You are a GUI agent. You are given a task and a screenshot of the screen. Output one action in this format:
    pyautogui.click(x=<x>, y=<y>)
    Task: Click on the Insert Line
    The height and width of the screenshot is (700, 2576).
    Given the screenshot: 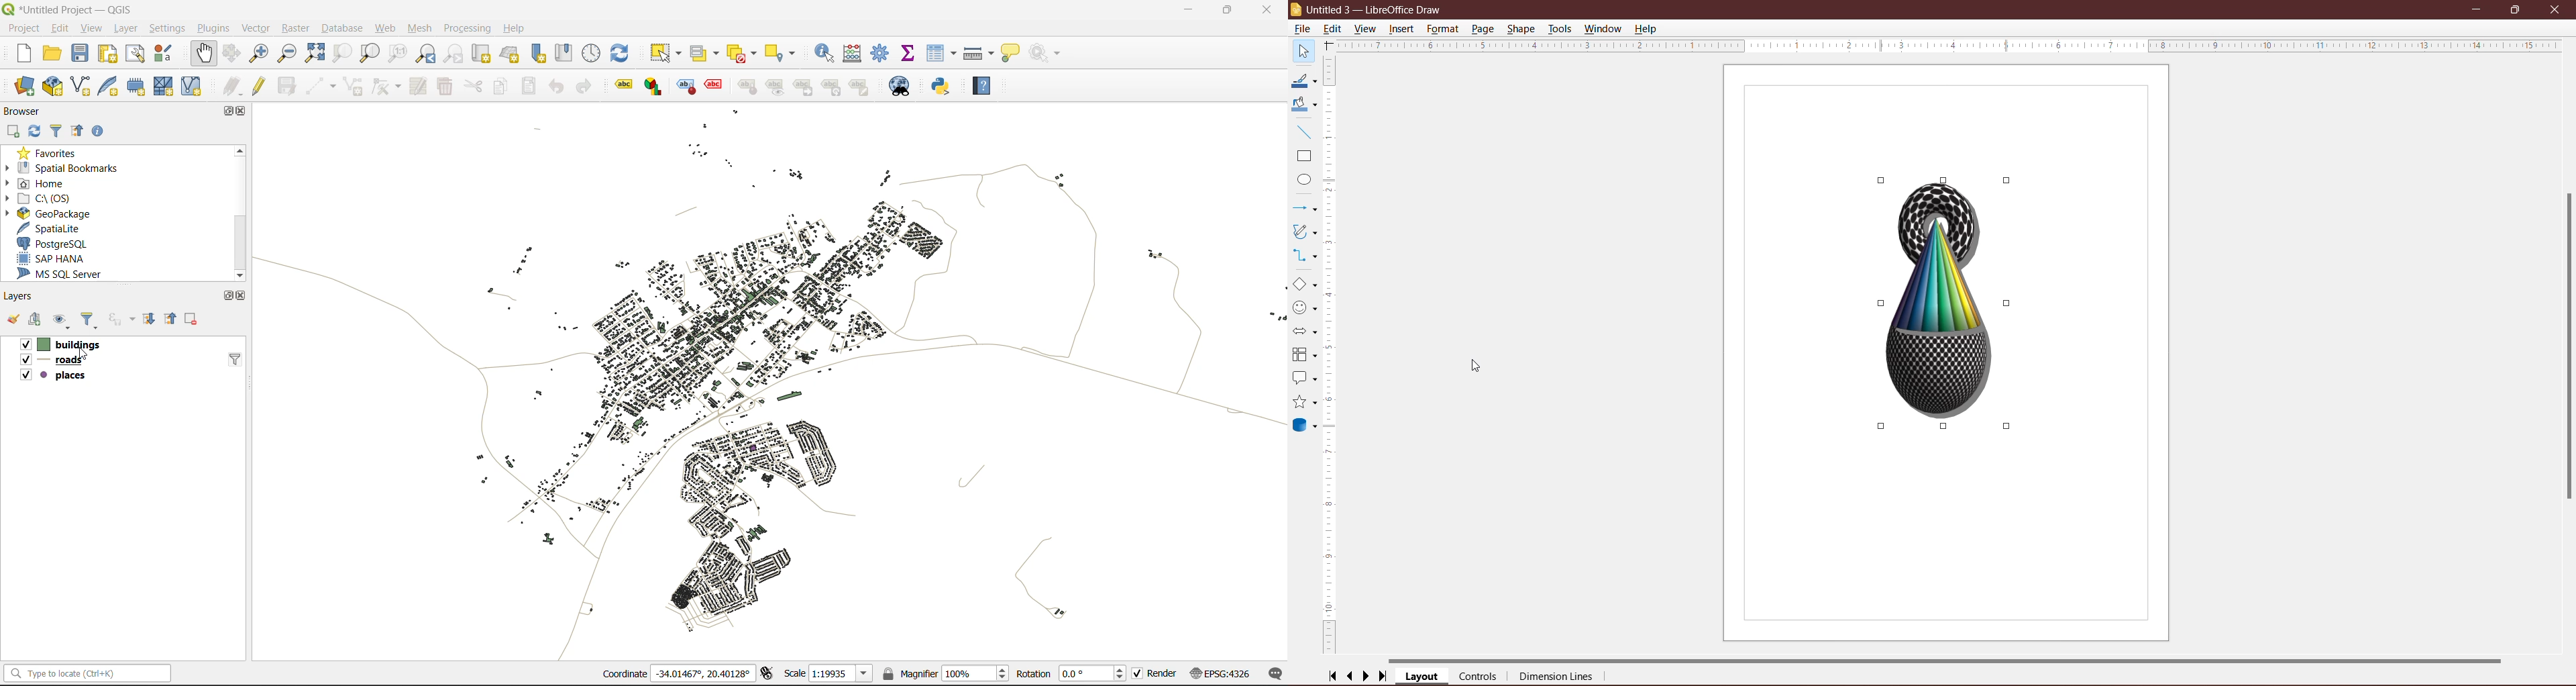 What is the action you would take?
    pyautogui.click(x=1304, y=132)
    